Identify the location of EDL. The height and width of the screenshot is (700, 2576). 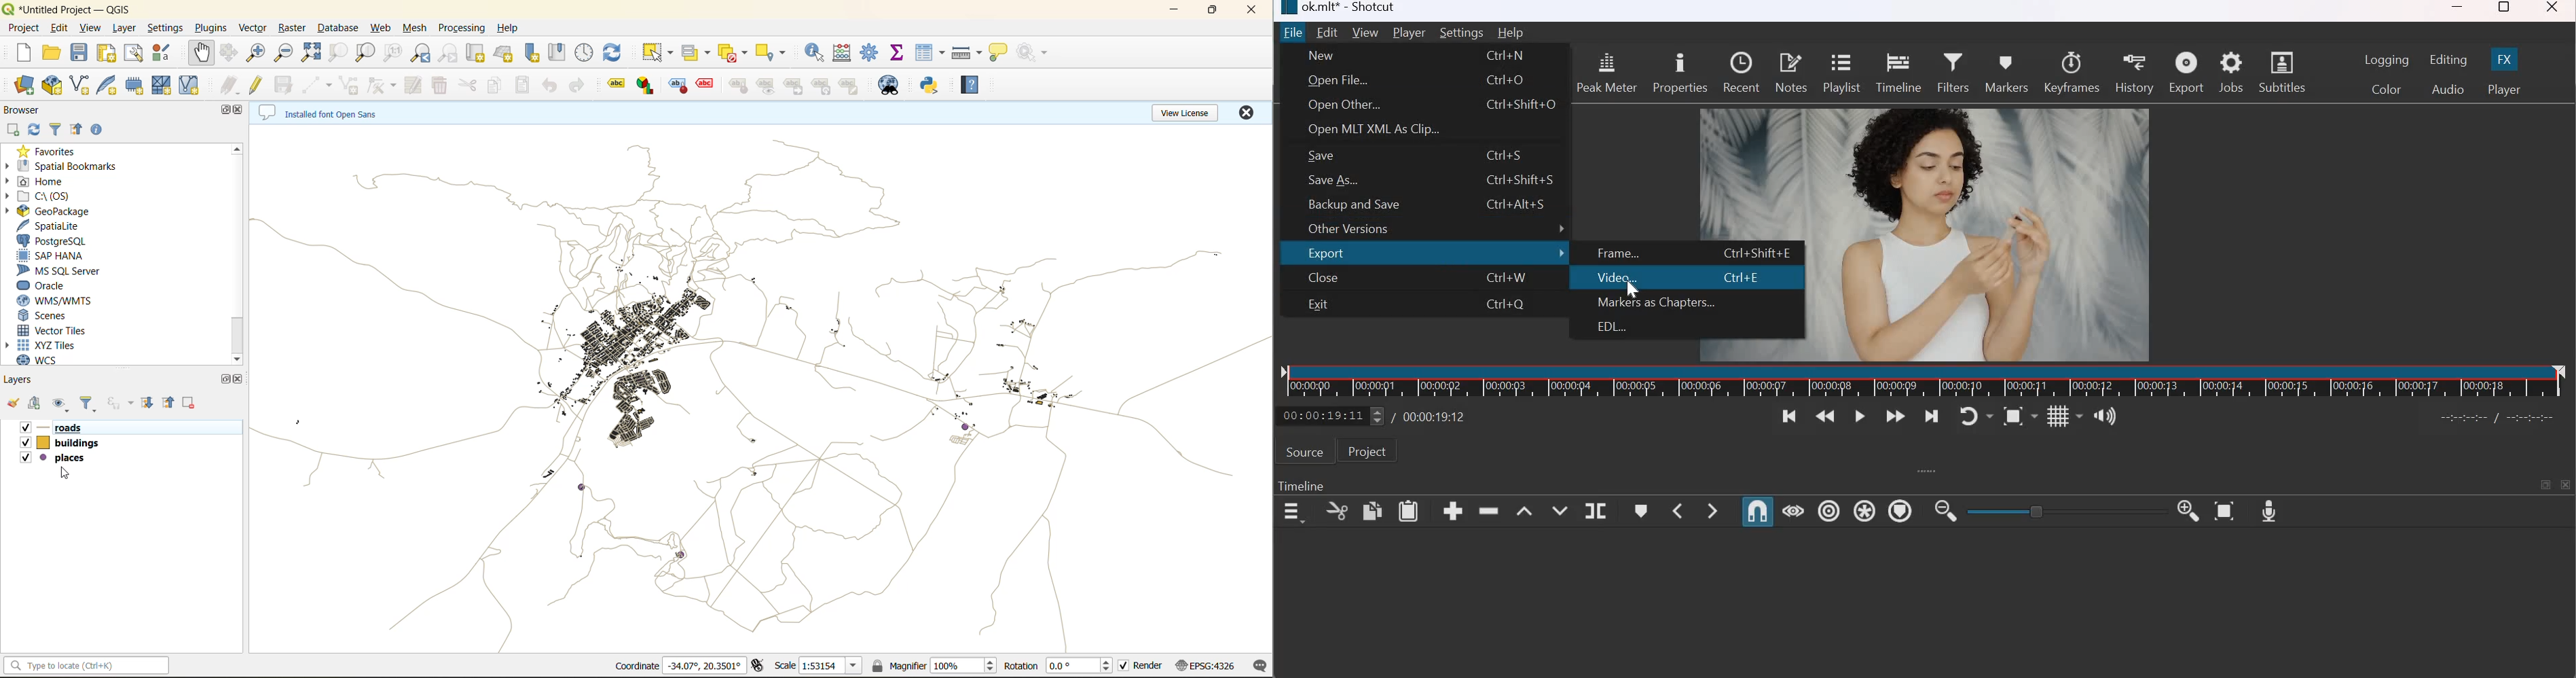
(1610, 327).